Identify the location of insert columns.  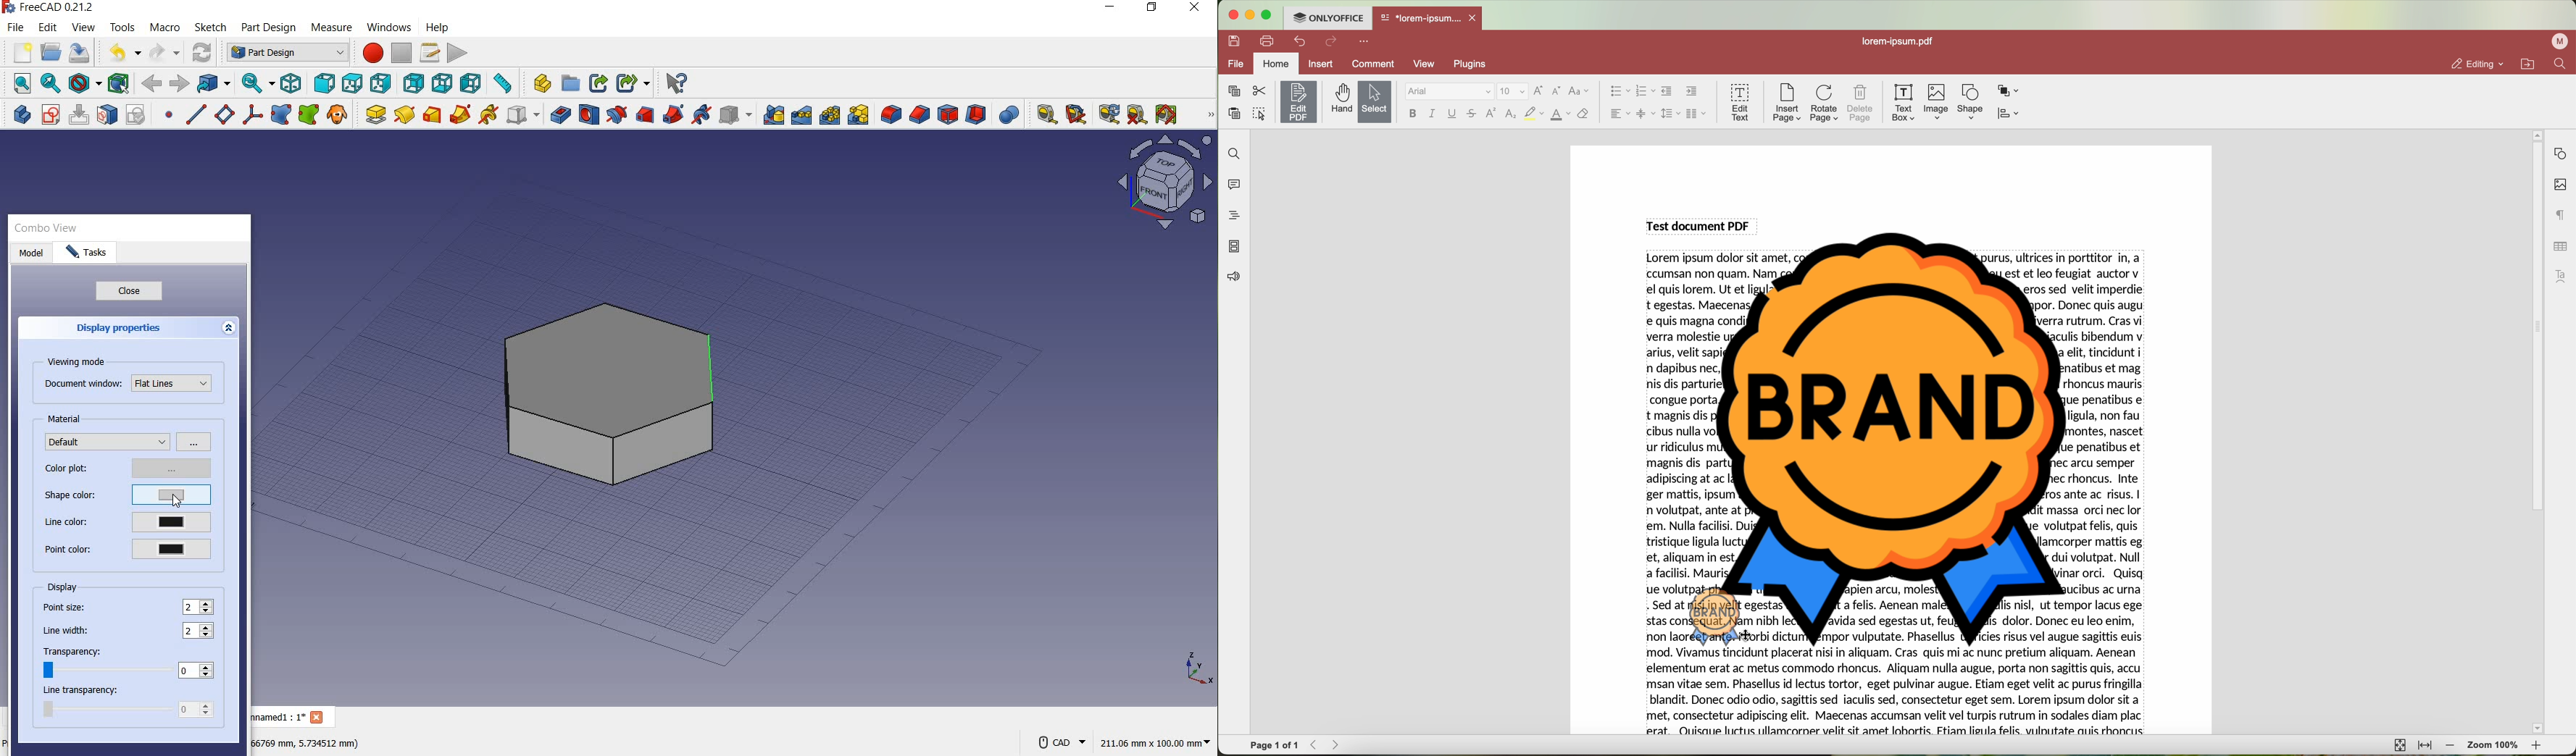
(1698, 115).